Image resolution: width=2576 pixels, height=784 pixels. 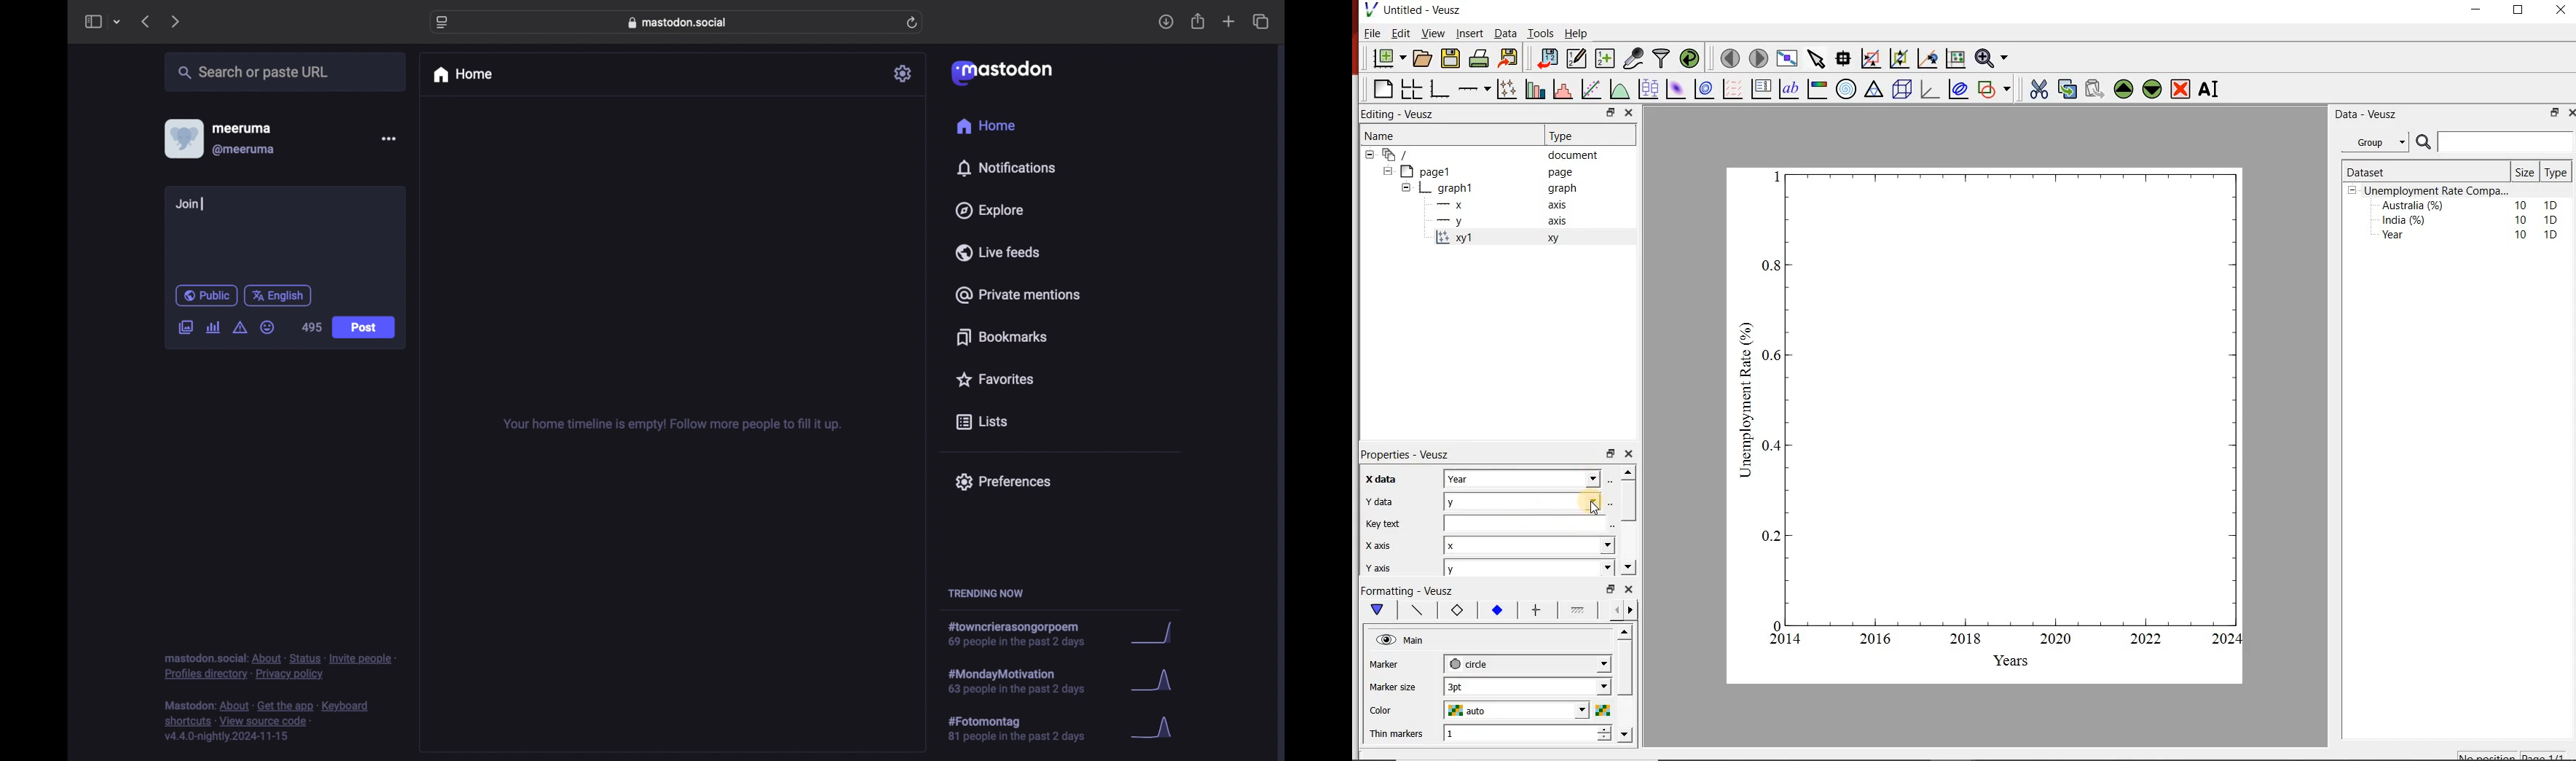 I want to click on plot points with lines and errorbars, so click(x=1507, y=88).